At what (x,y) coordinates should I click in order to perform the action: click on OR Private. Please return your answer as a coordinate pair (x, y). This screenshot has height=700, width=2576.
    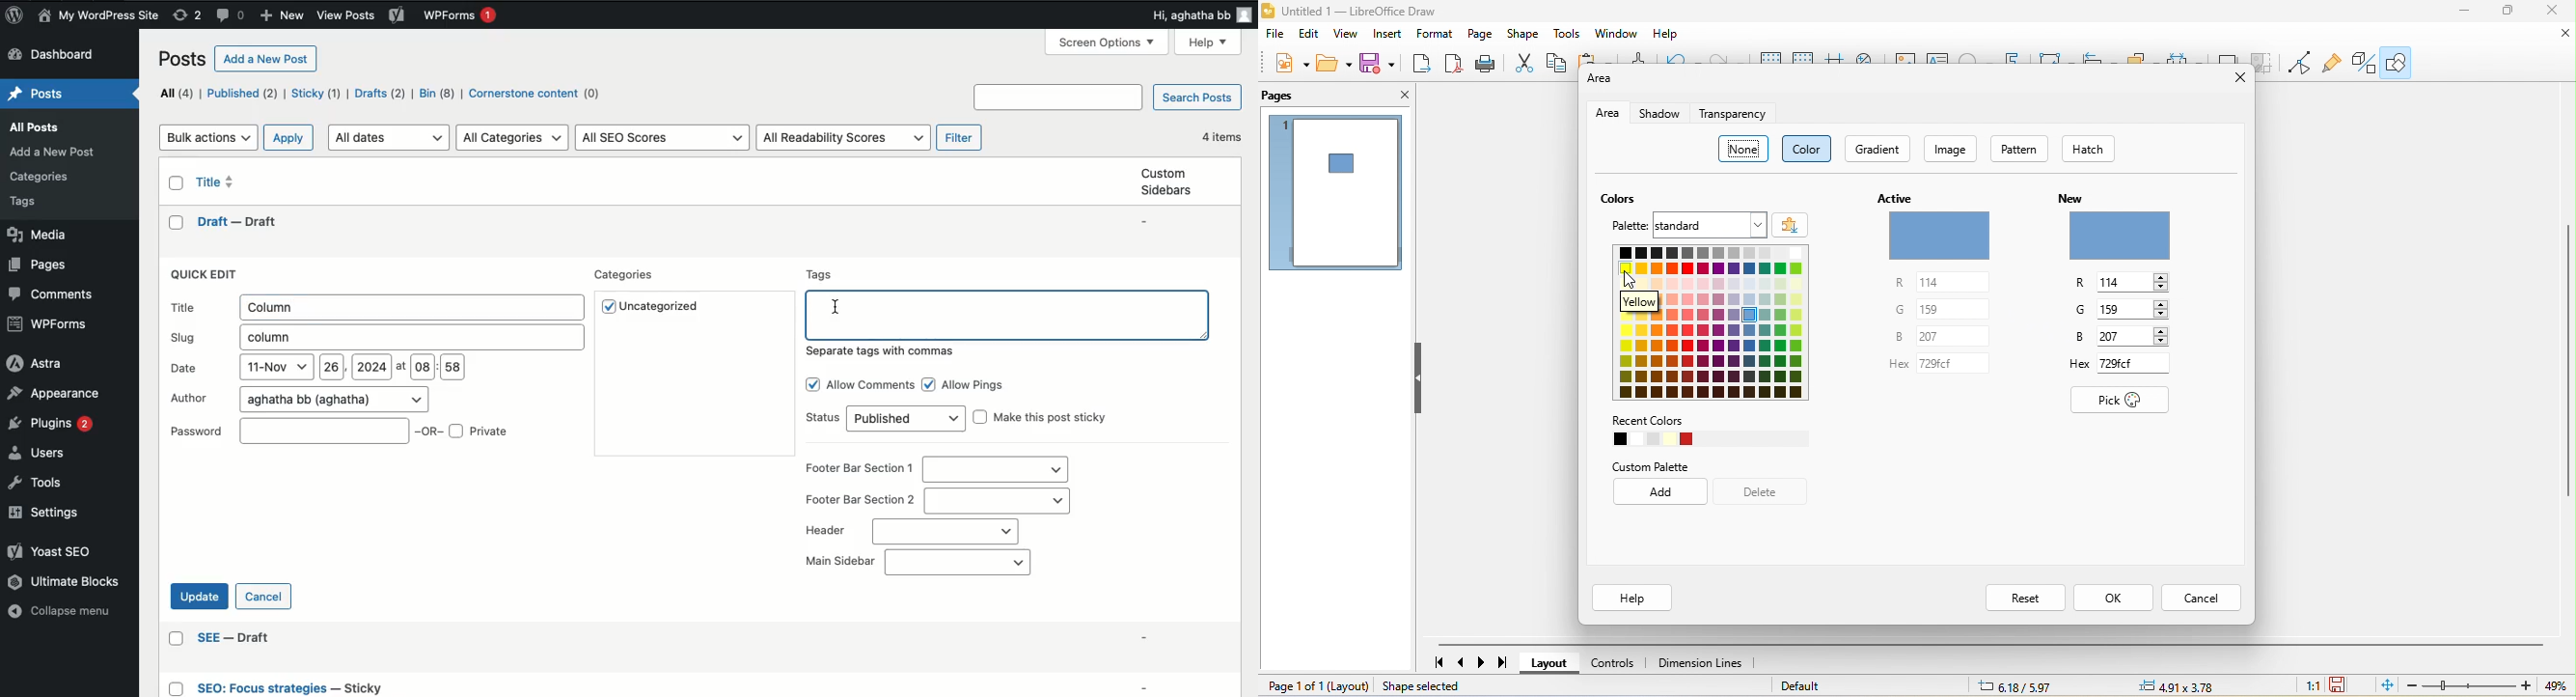
    Looking at the image, I should click on (465, 432).